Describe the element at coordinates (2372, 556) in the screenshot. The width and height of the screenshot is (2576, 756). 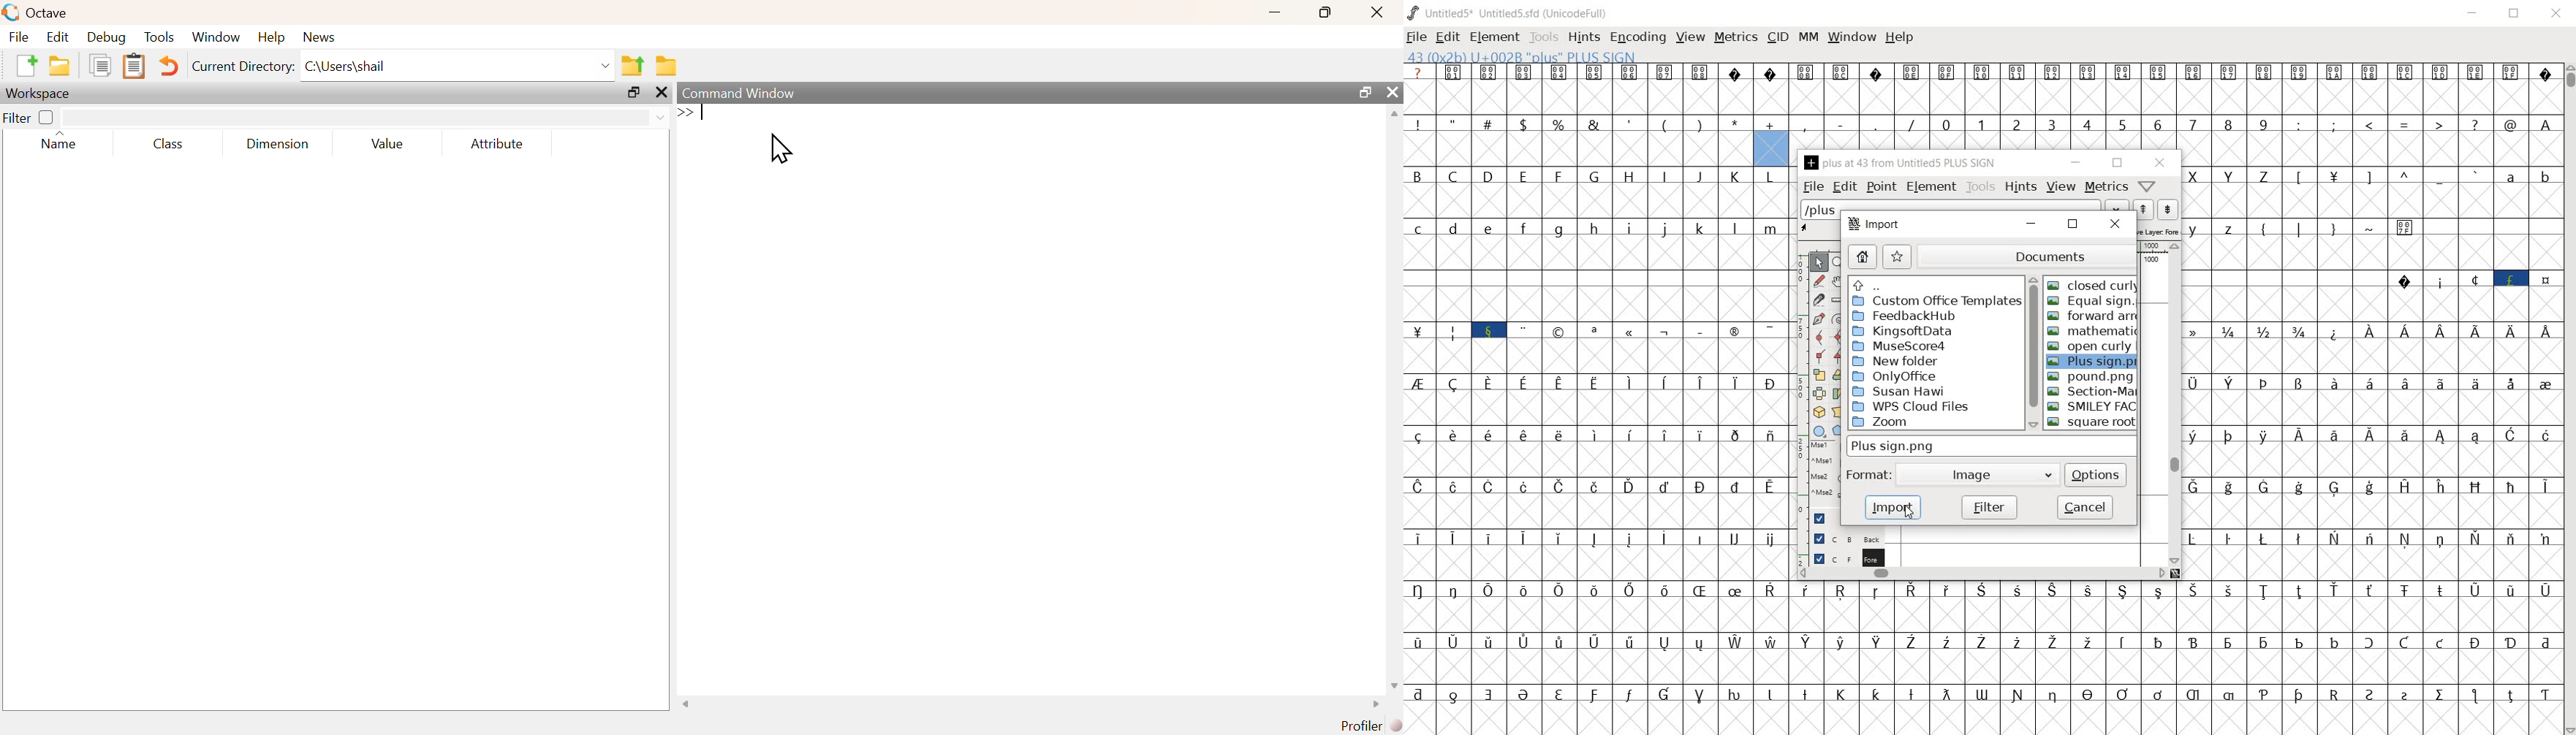
I see `` at that location.